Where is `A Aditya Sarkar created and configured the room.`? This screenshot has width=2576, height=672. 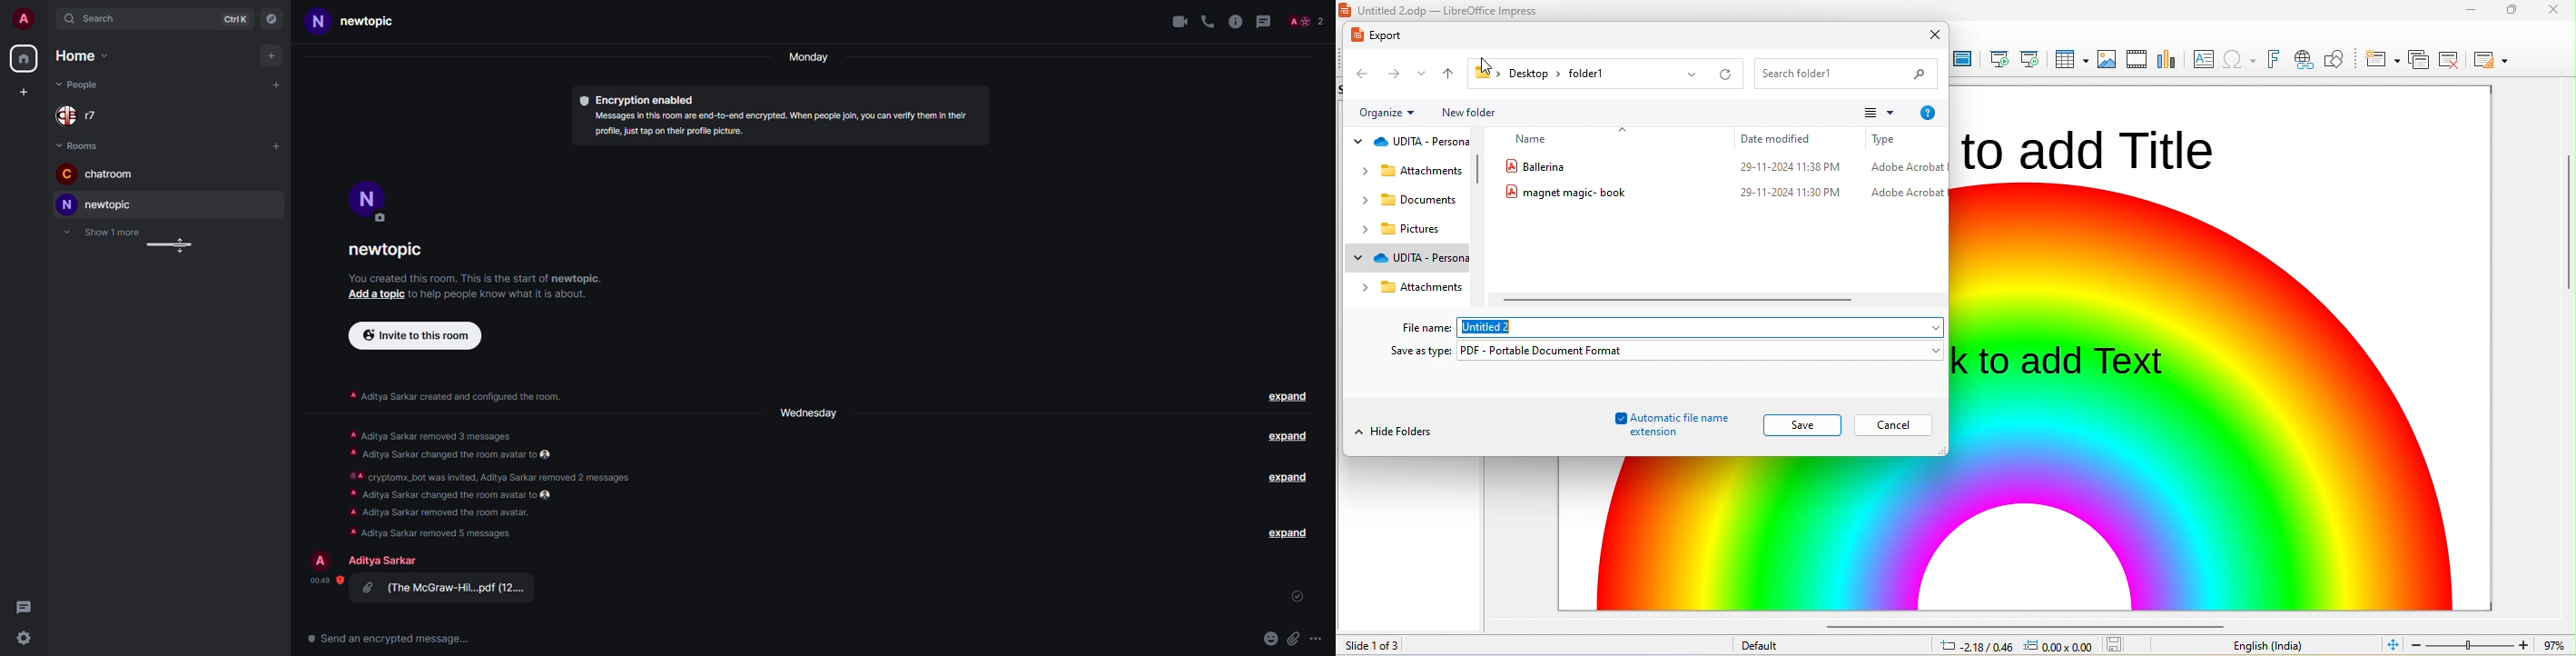 A Aditya Sarkar created and configured the room. is located at coordinates (454, 396).